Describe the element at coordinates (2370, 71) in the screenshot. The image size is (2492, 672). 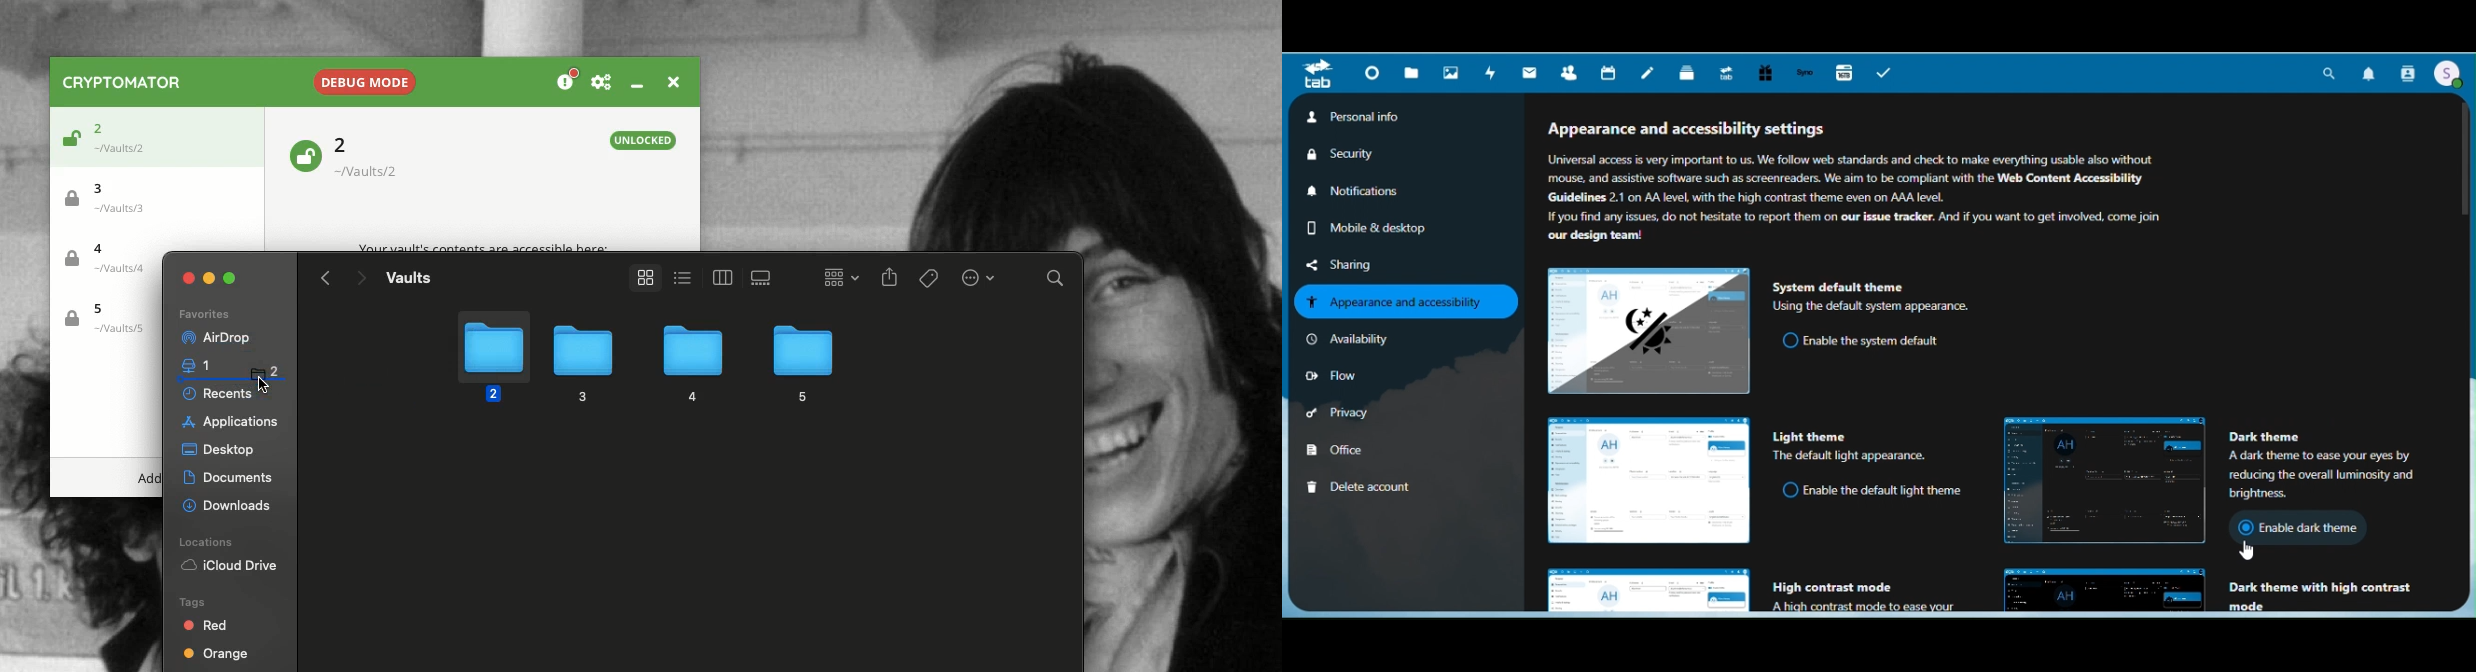
I see `Notifications` at that location.